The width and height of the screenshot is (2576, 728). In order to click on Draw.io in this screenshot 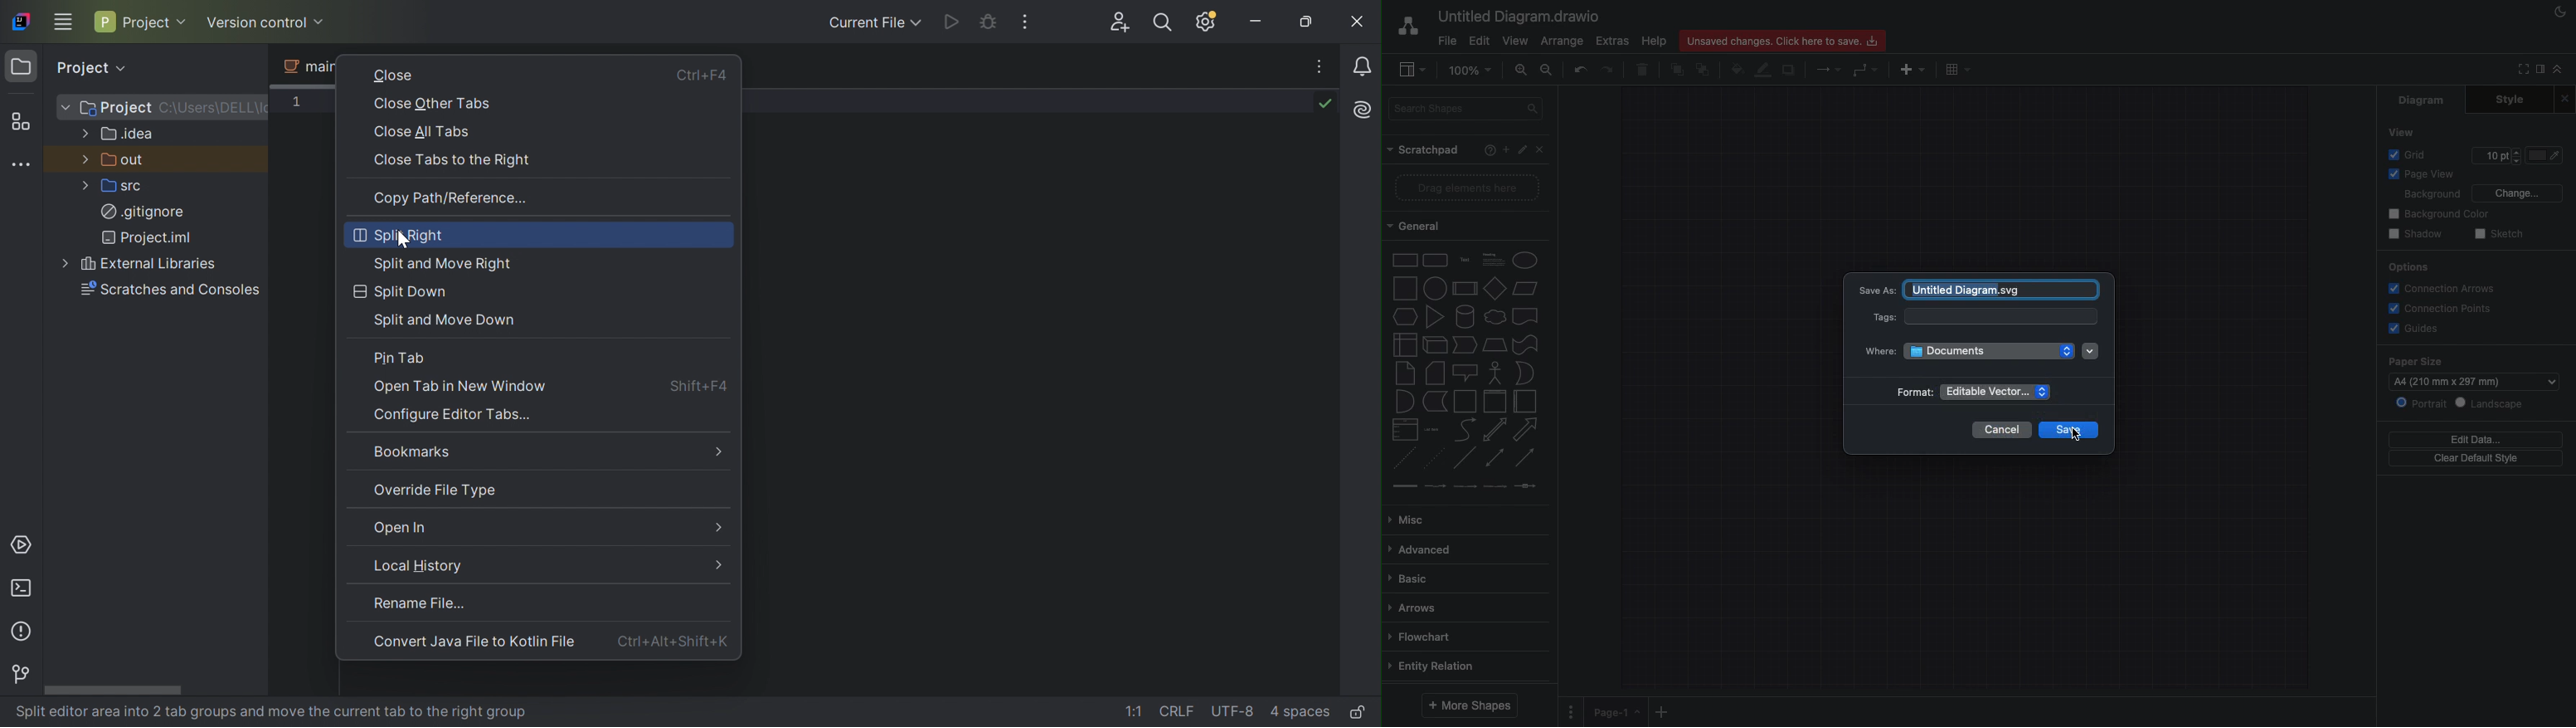, I will do `click(1403, 29)`.